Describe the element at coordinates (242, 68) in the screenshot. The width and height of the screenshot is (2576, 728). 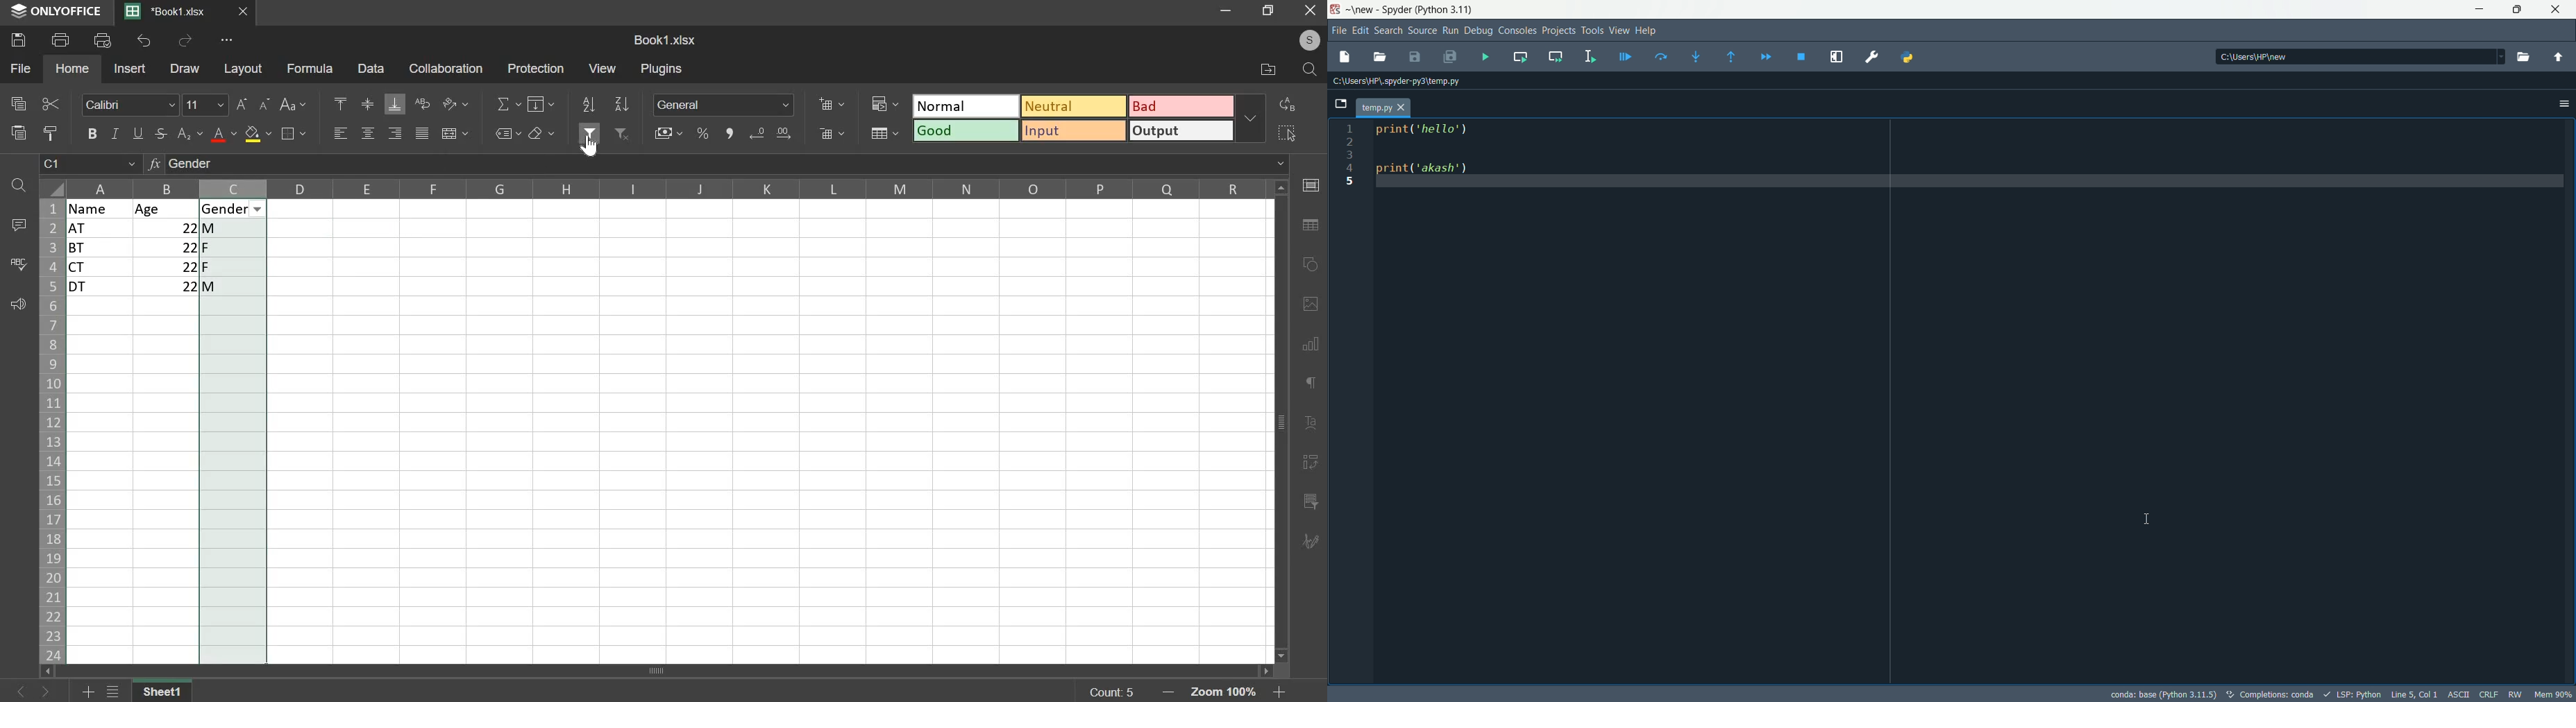
I see `layout` at that location.